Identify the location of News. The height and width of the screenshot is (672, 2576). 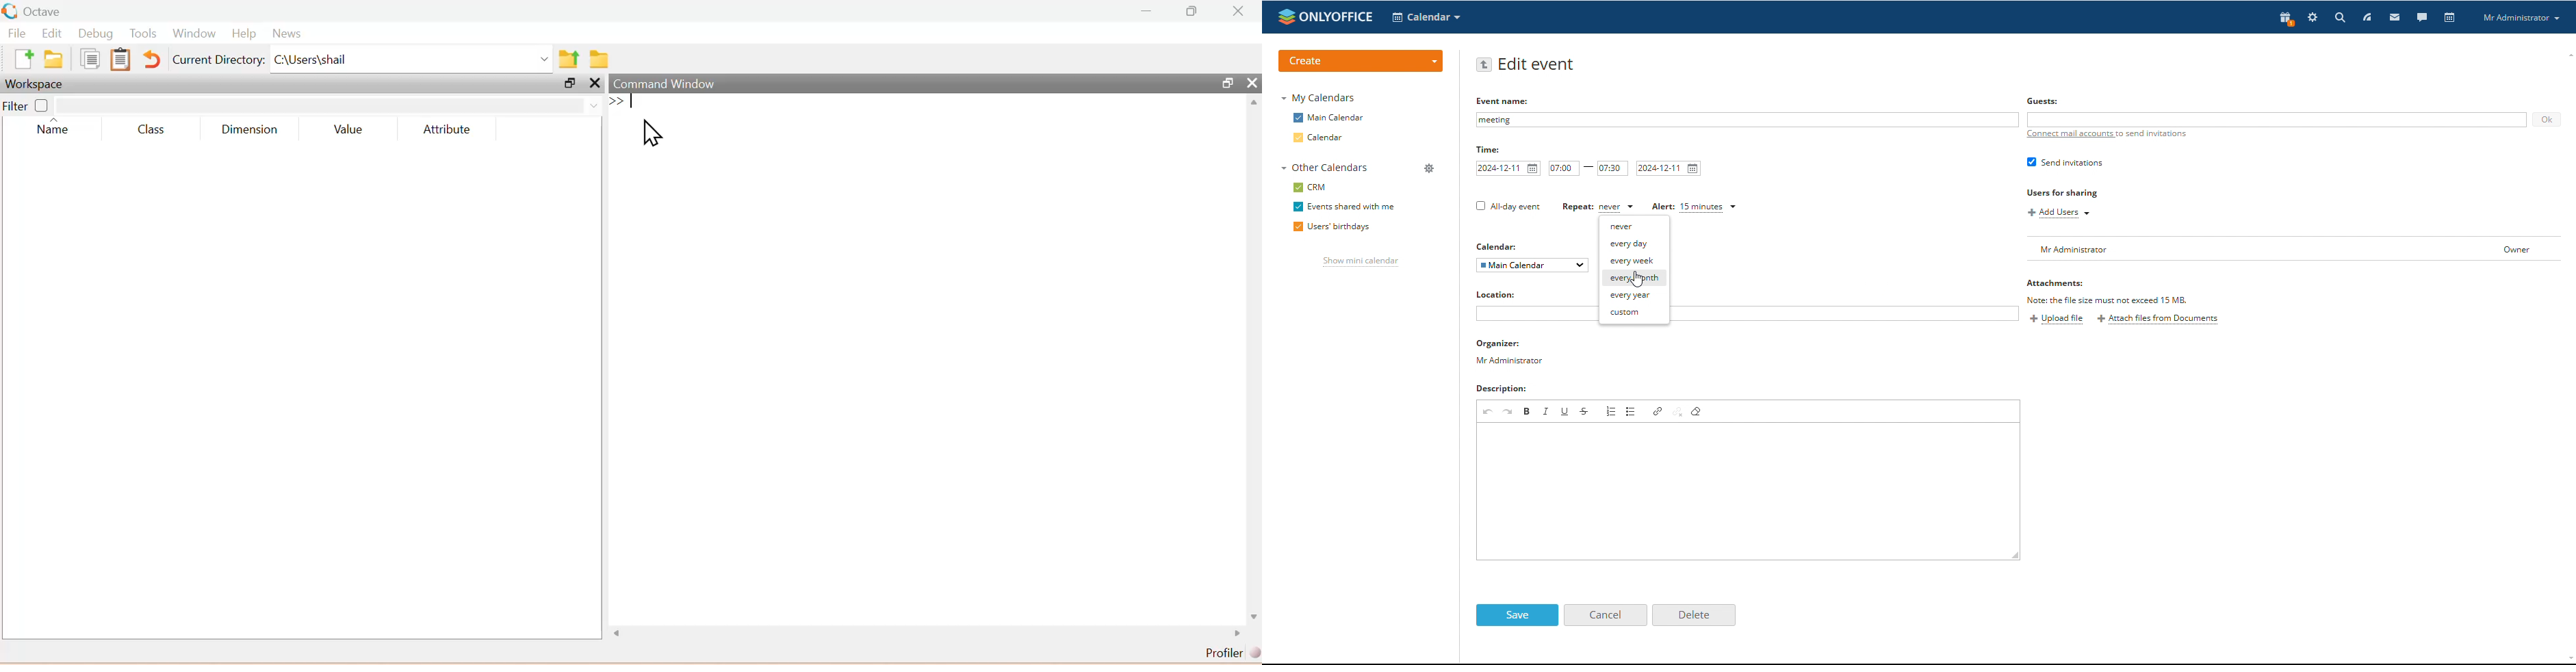
(285, 35).